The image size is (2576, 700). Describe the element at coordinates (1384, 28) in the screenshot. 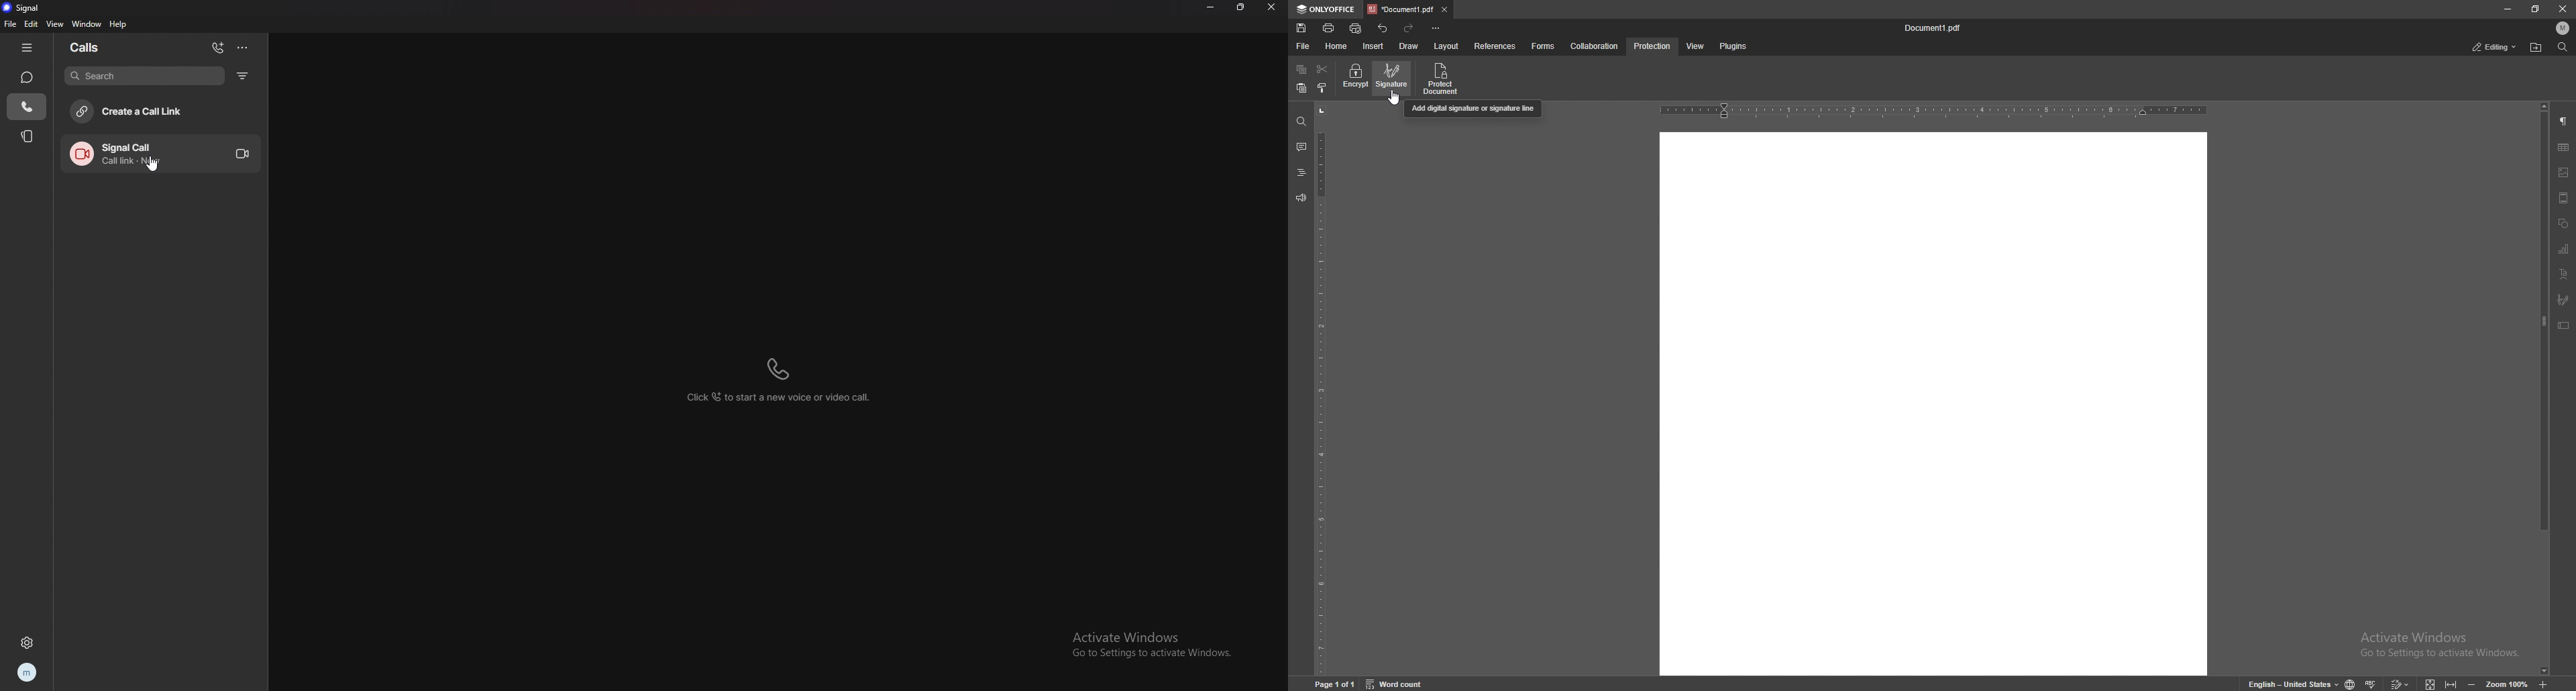

I see `undo` at that location.